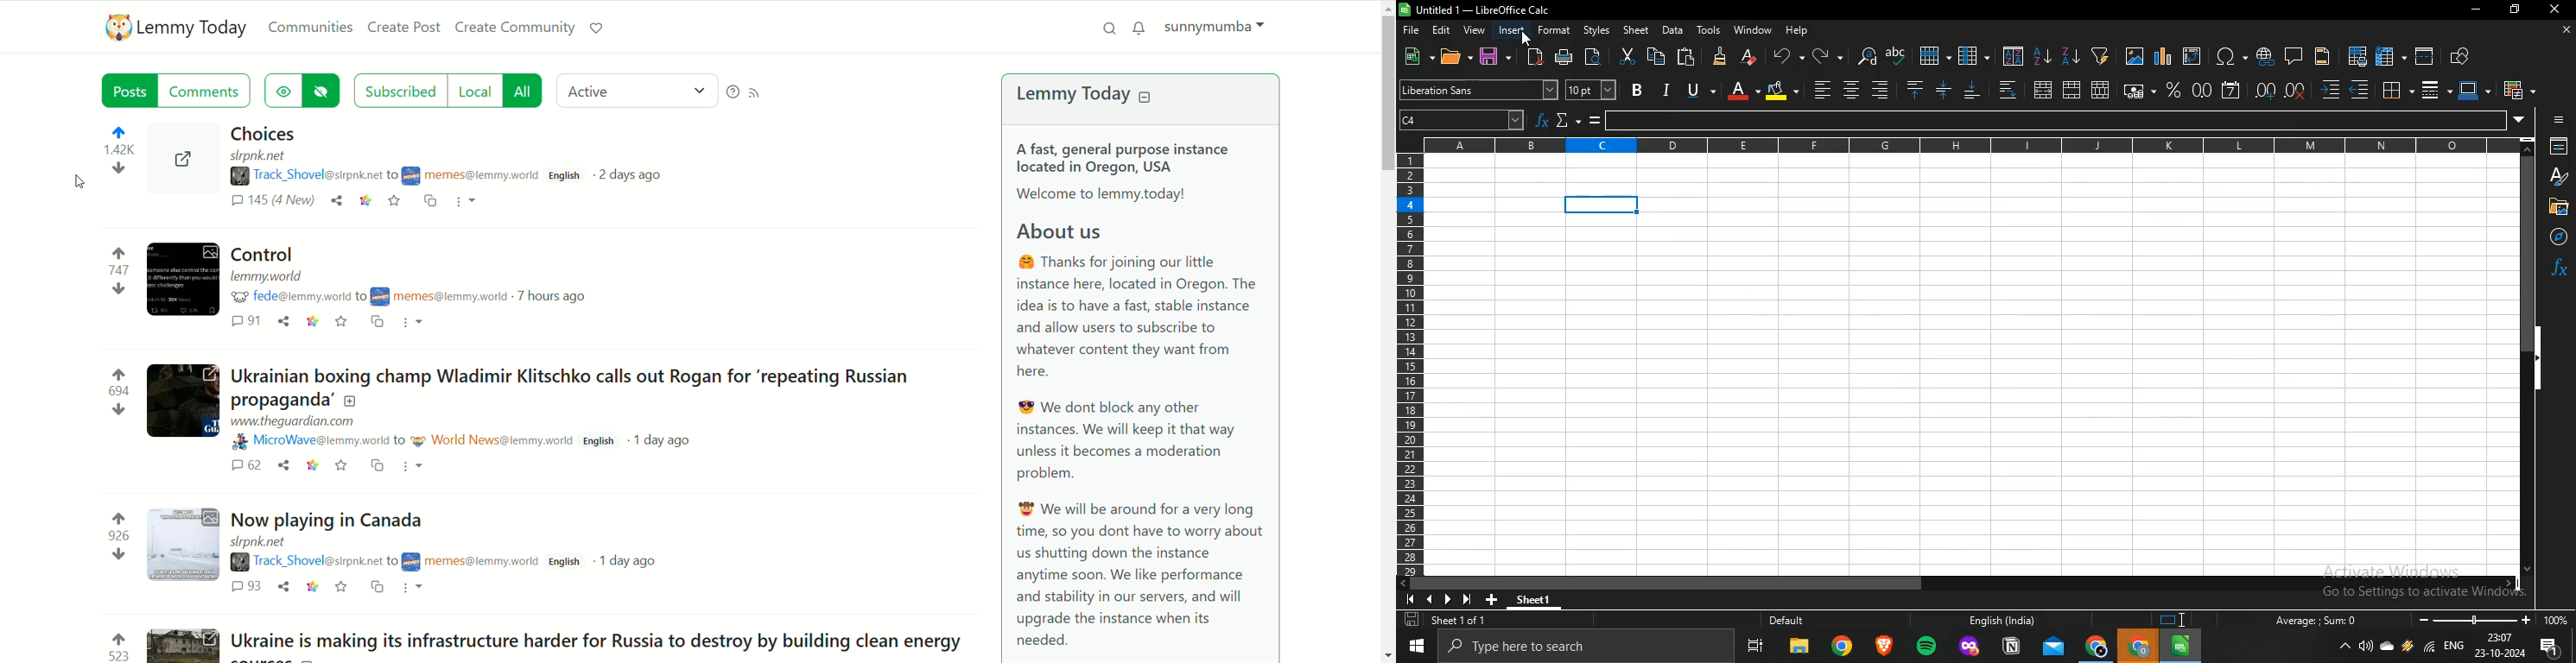 This screenshot has height=672, width=2576. I want to click on sheet1, so click(1969, 366).